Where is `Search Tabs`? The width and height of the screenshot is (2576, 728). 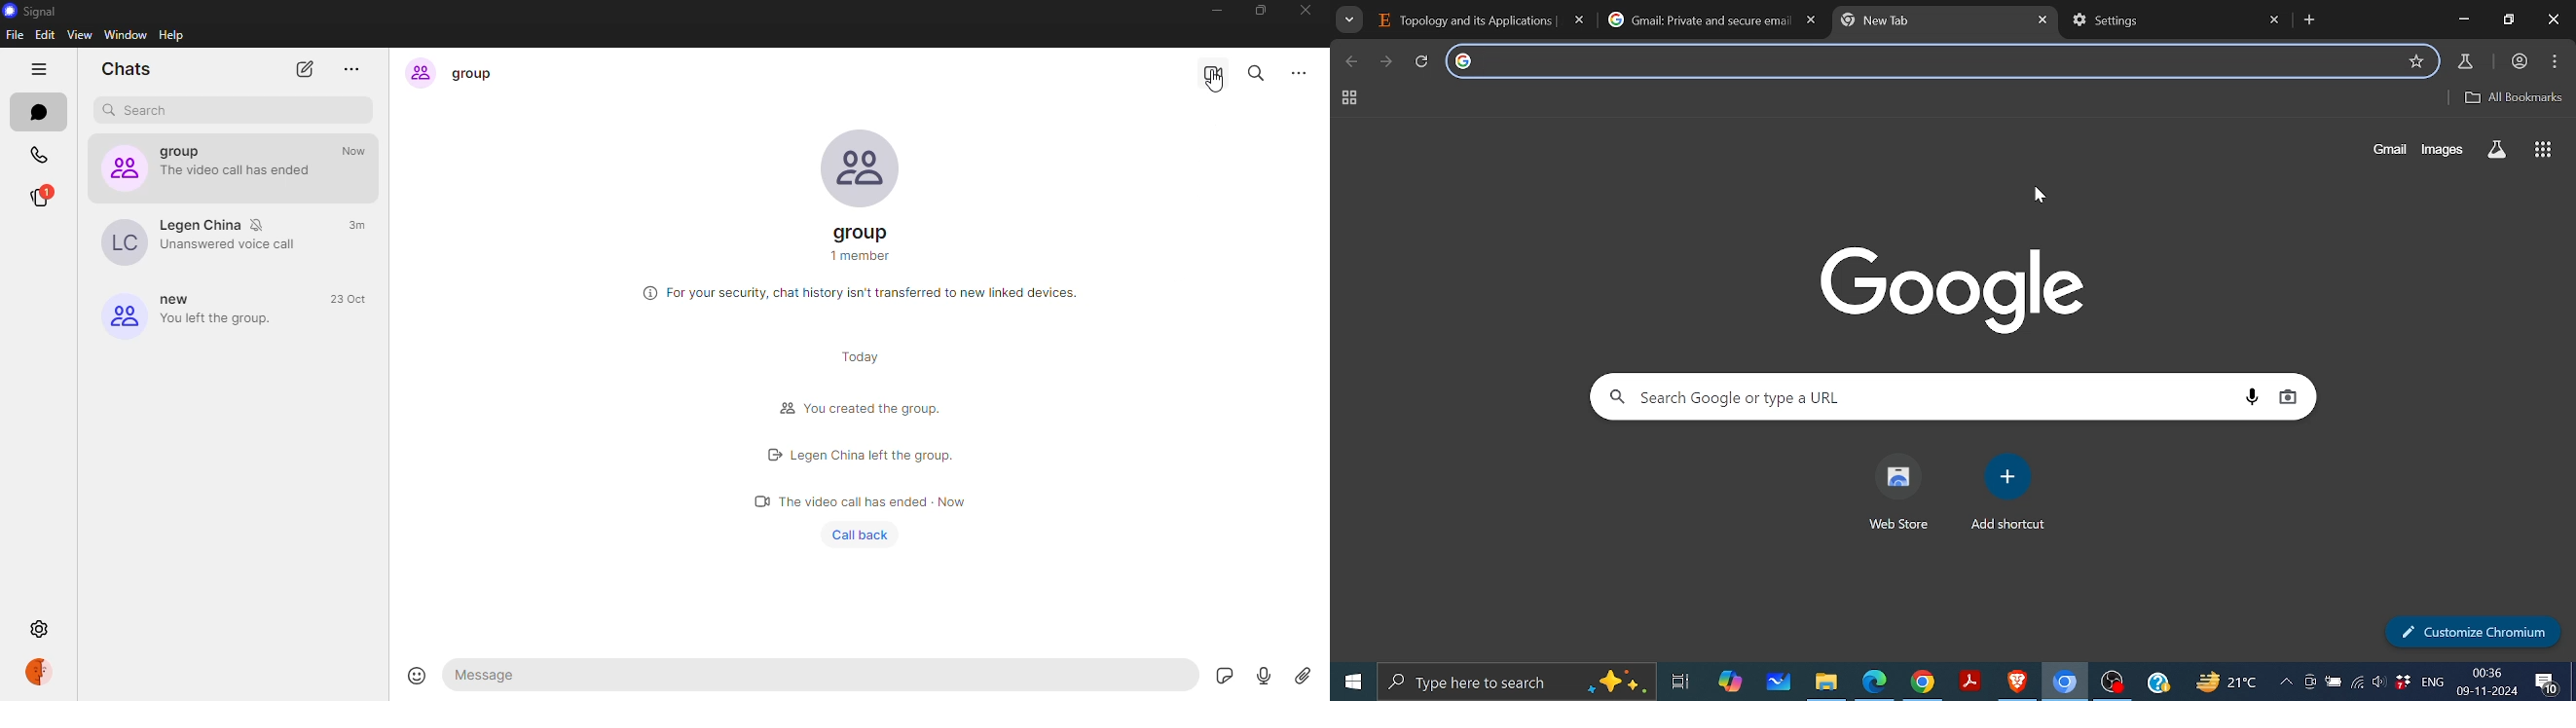
Search Tabs is located at coordinates (1349, 19).